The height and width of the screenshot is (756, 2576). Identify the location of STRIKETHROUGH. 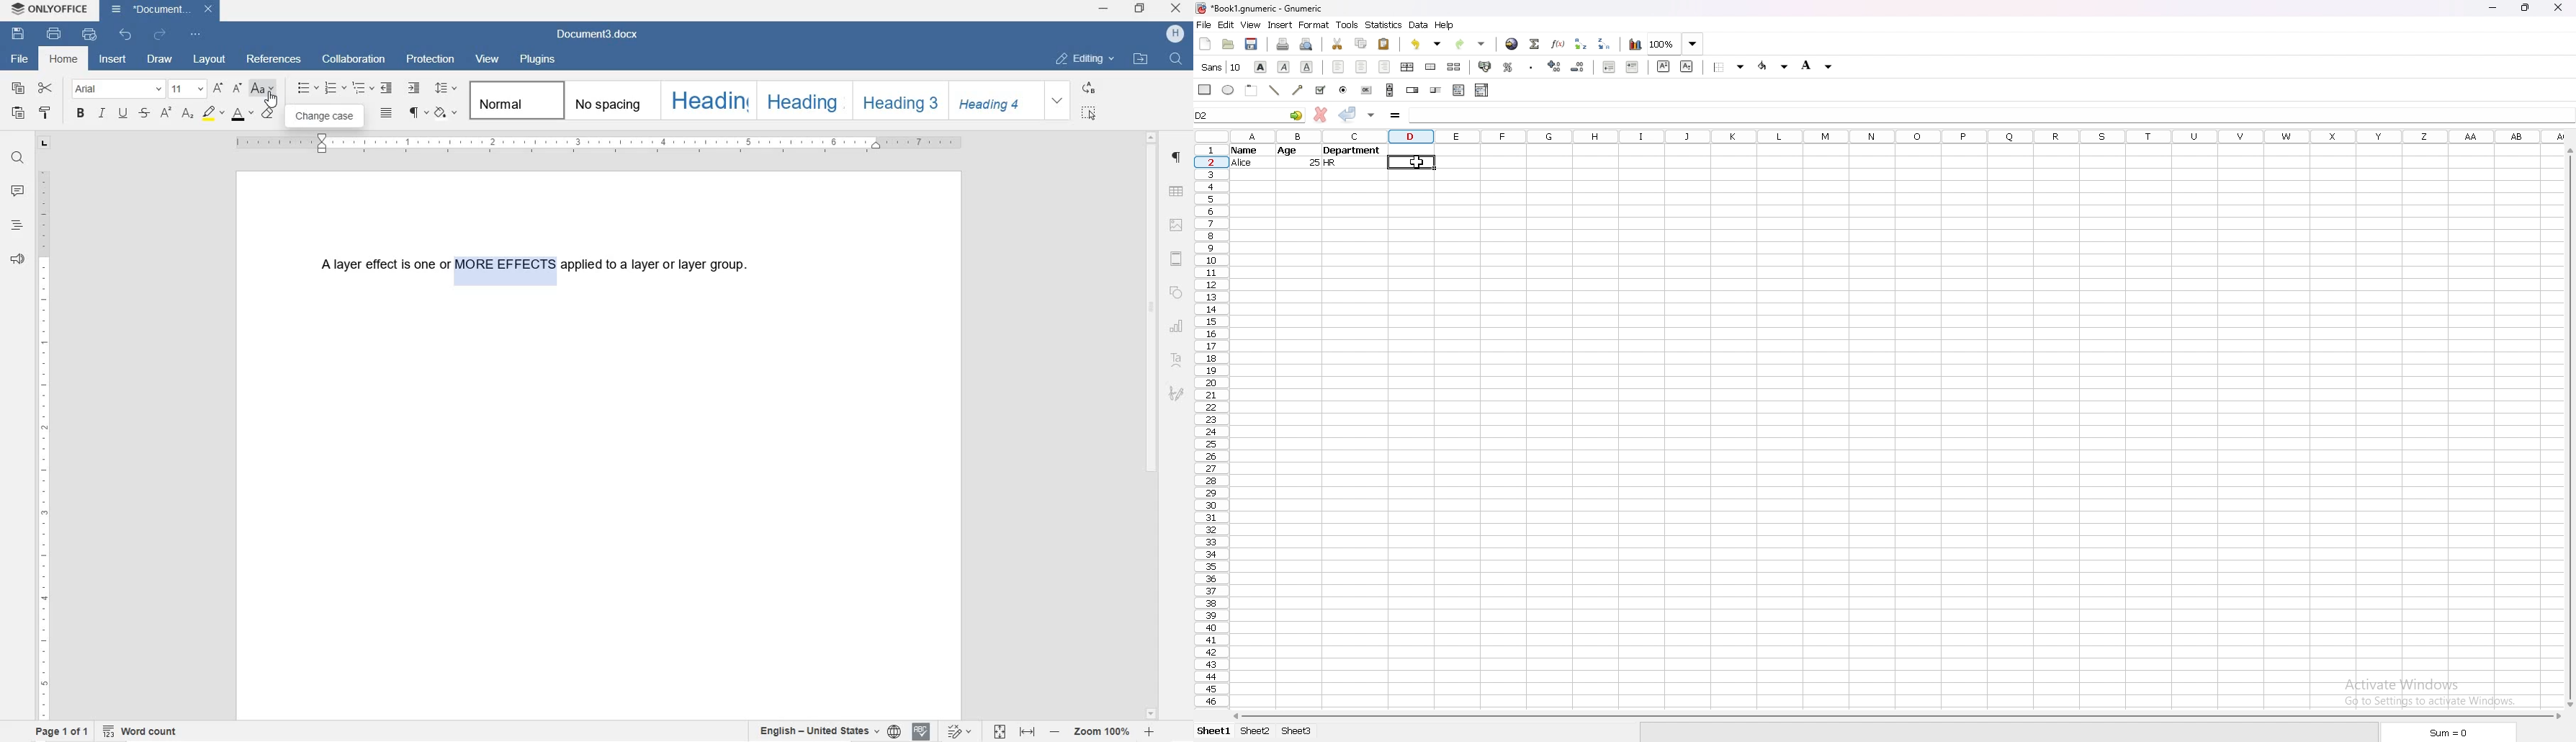
(143, 114).